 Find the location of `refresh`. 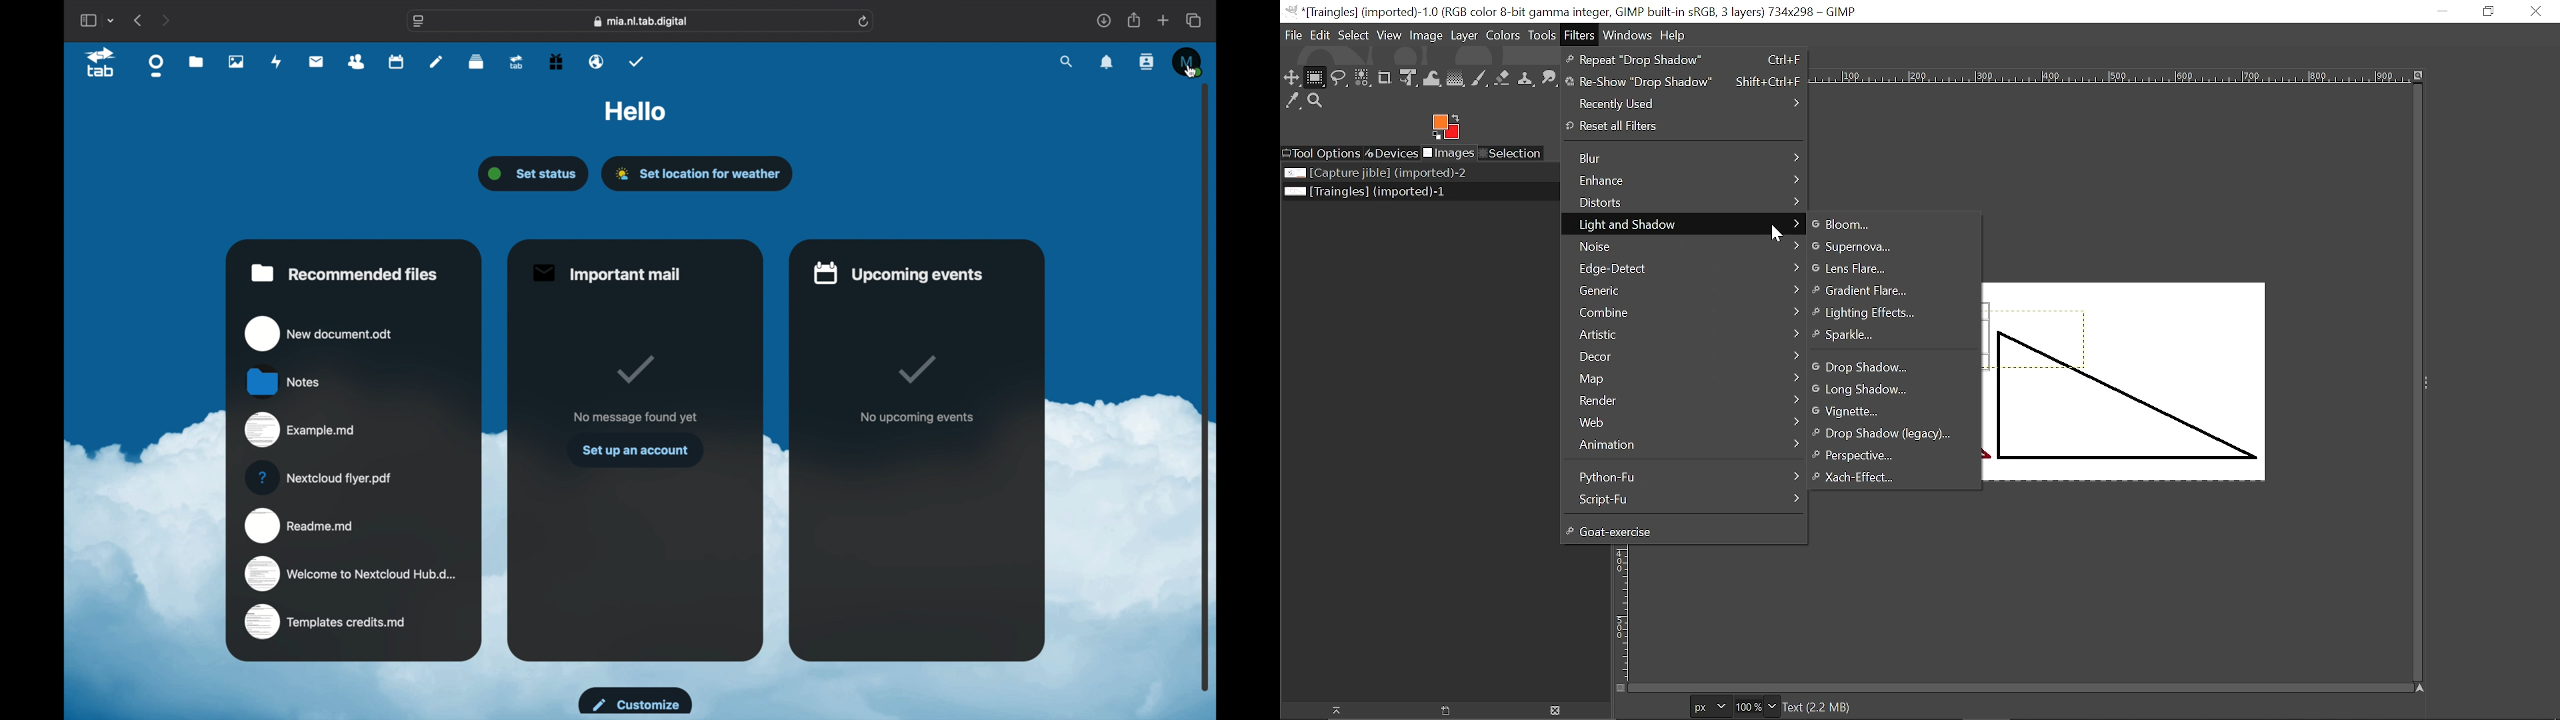

refresh is located at coordinates (865, 21).